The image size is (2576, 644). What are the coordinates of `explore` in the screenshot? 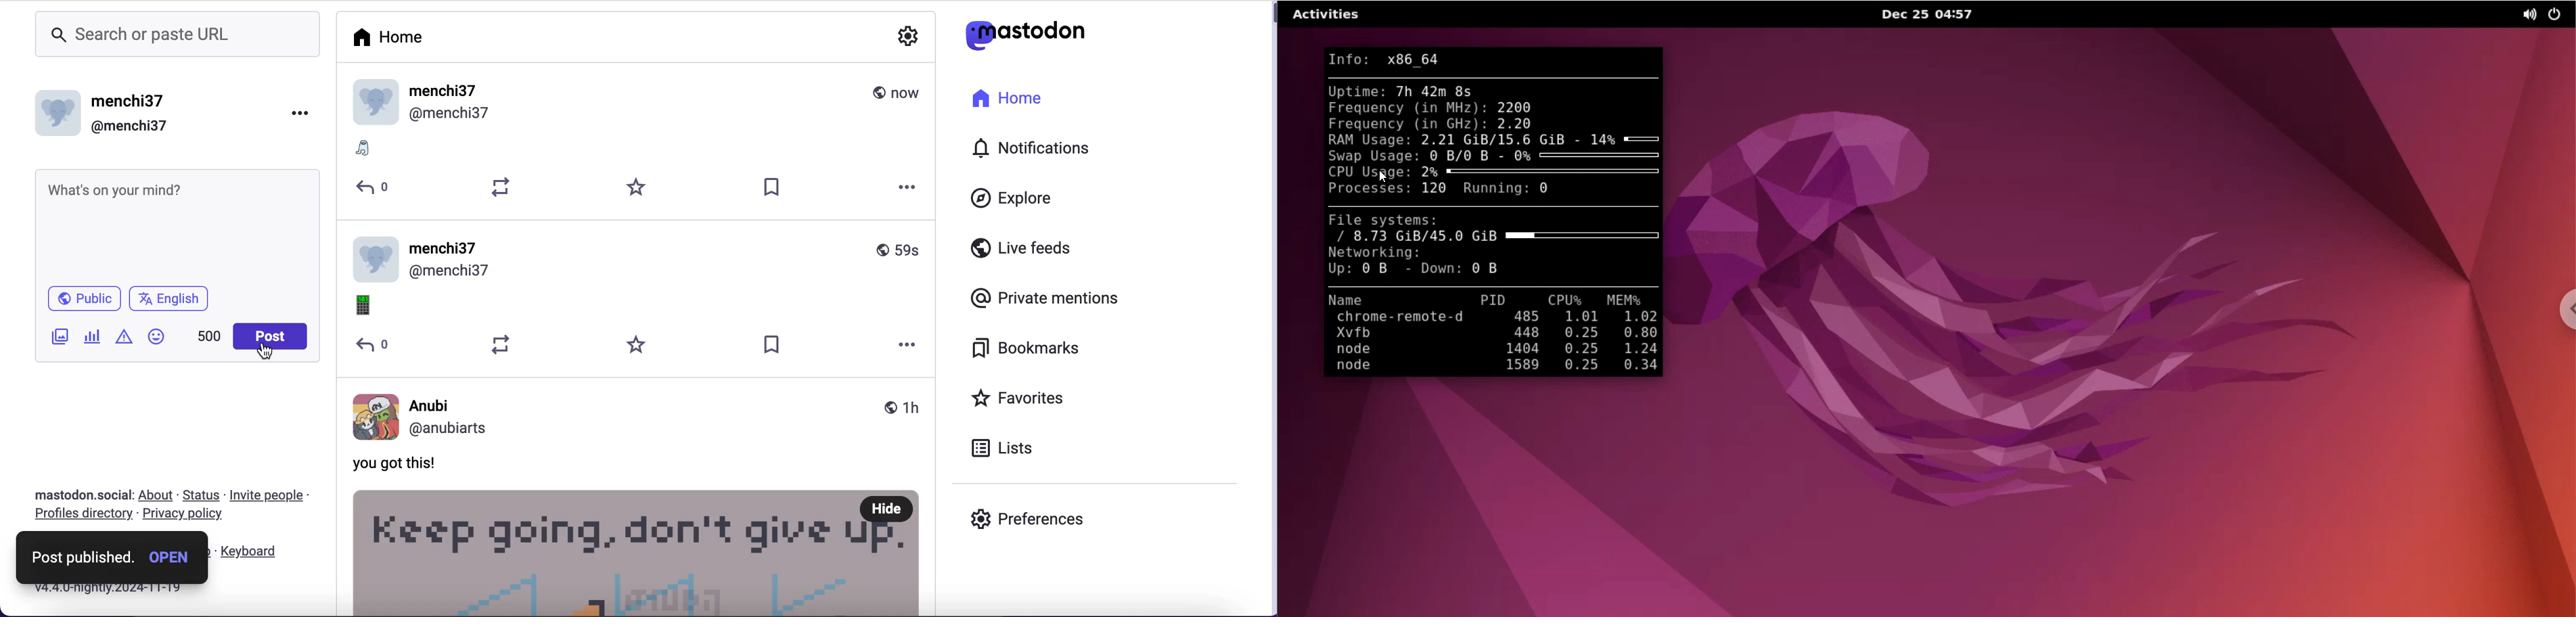 It's located at (1028, 200).